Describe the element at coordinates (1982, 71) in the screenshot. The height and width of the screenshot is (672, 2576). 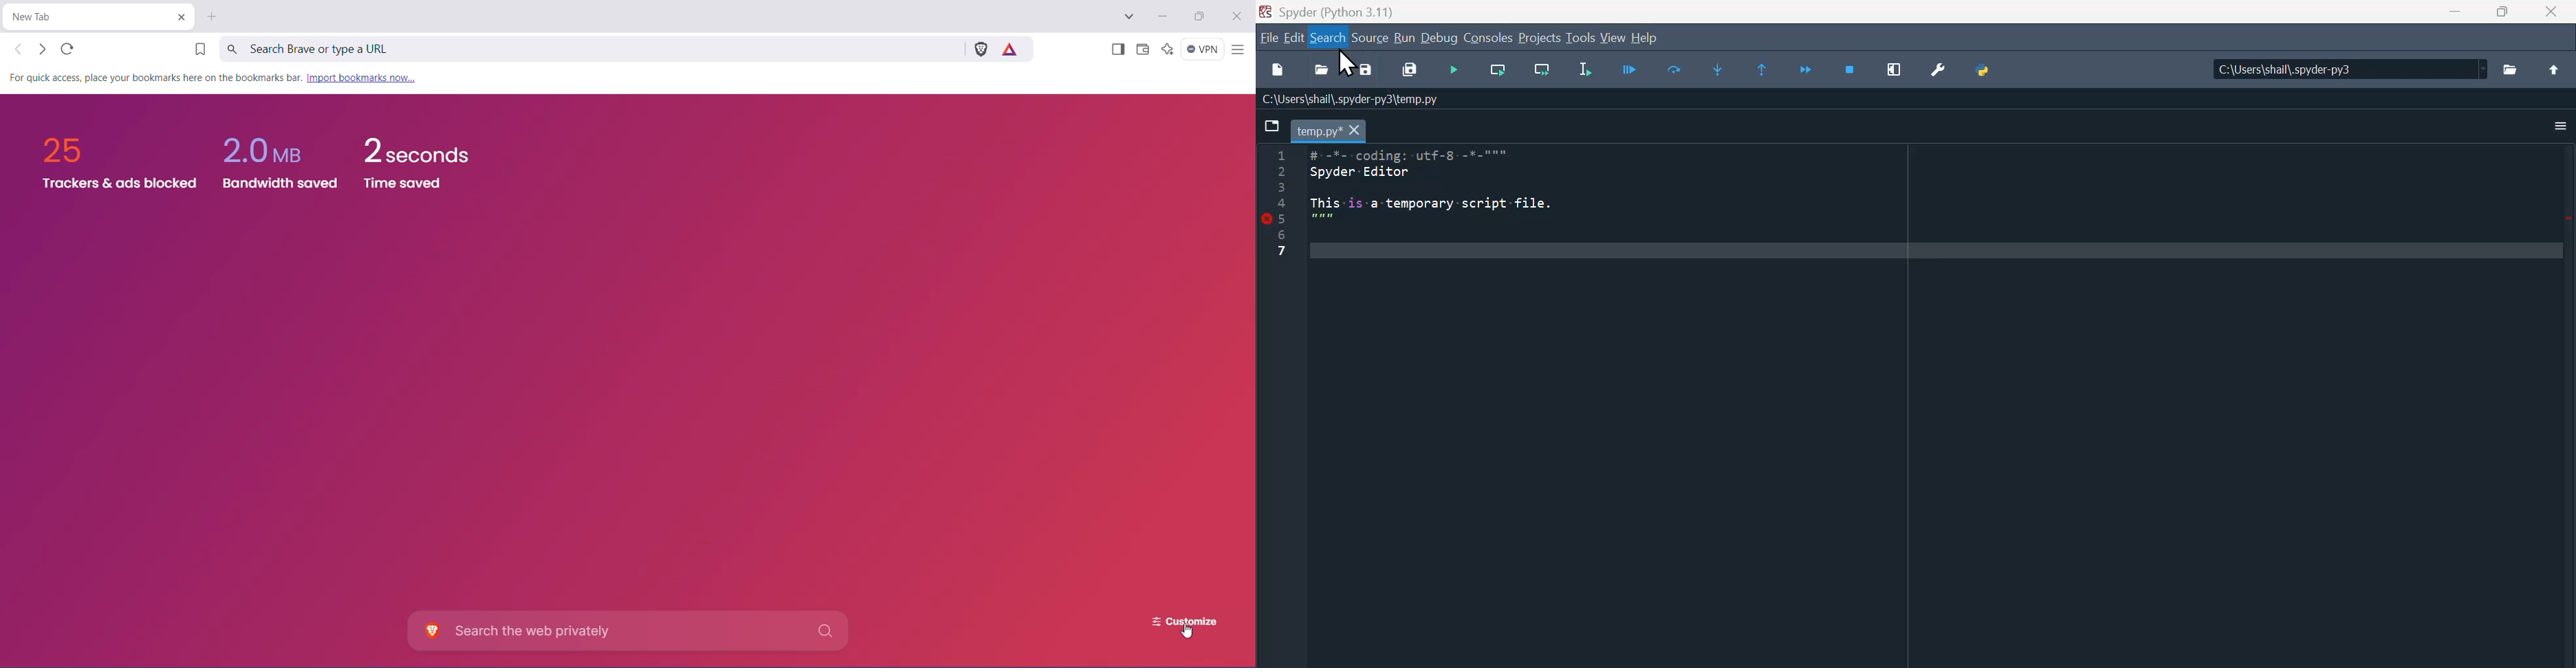
I see `Python path manager` at that location.